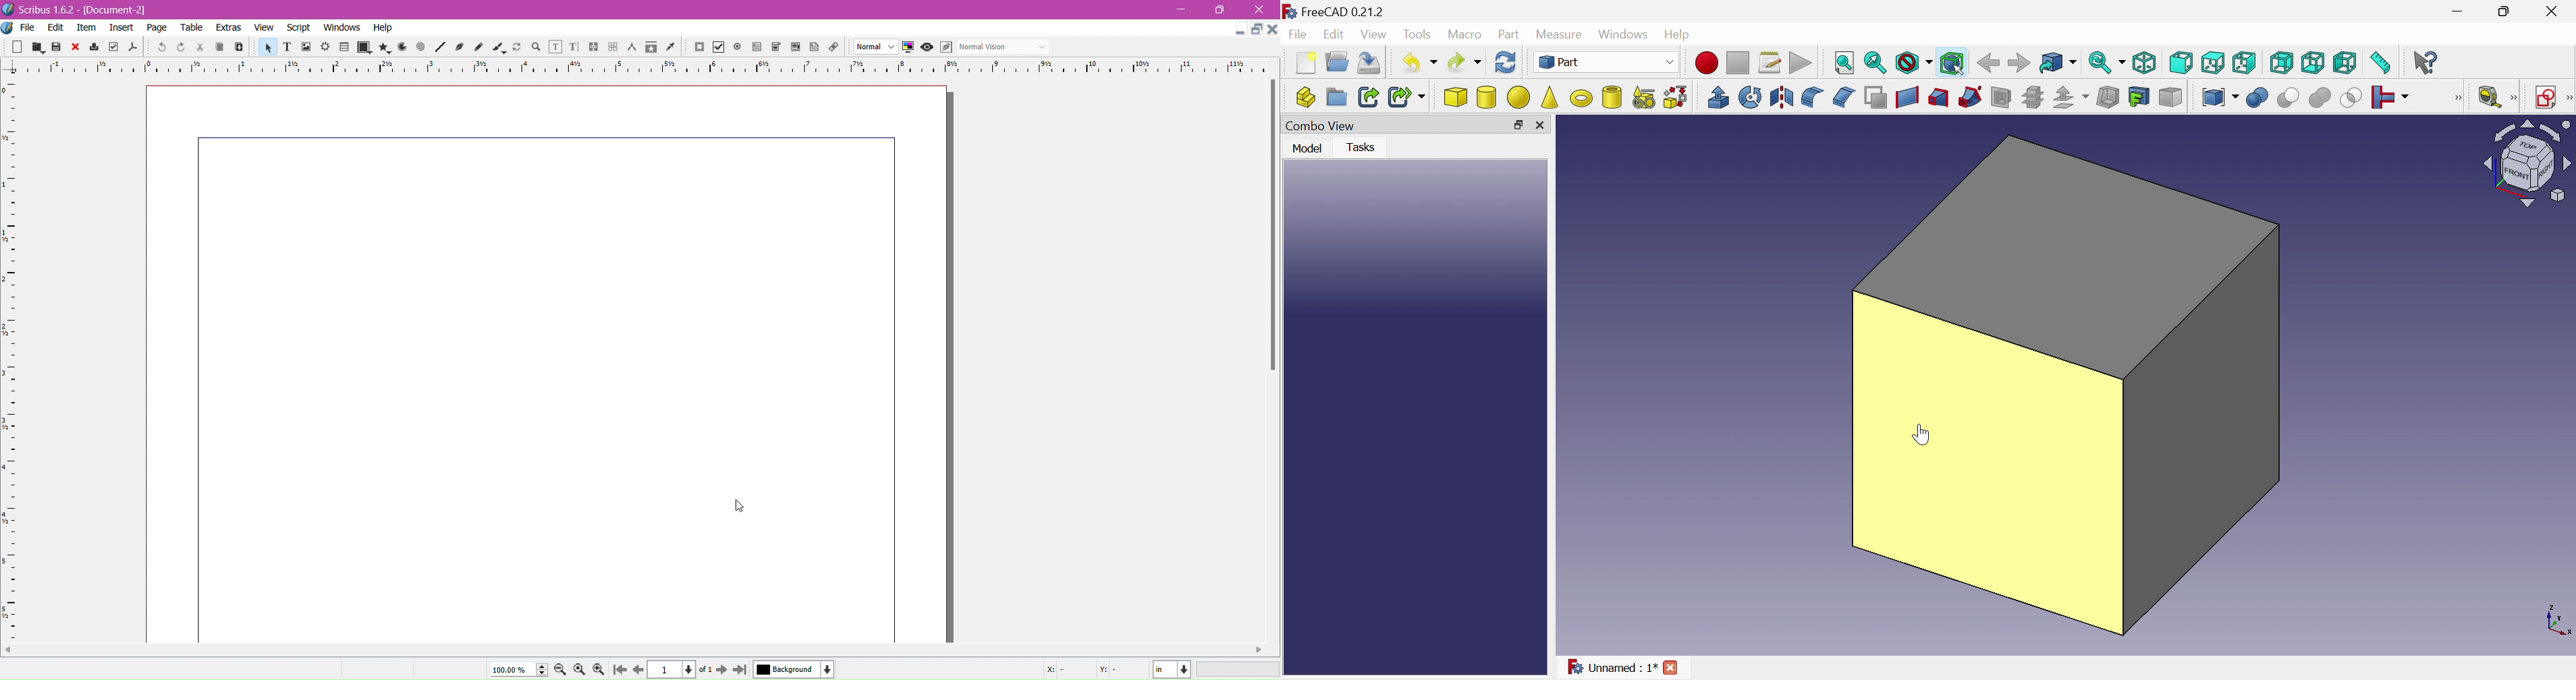 This screenshot has height=700, width=2576. I want to click on View, so click(1376, 34).